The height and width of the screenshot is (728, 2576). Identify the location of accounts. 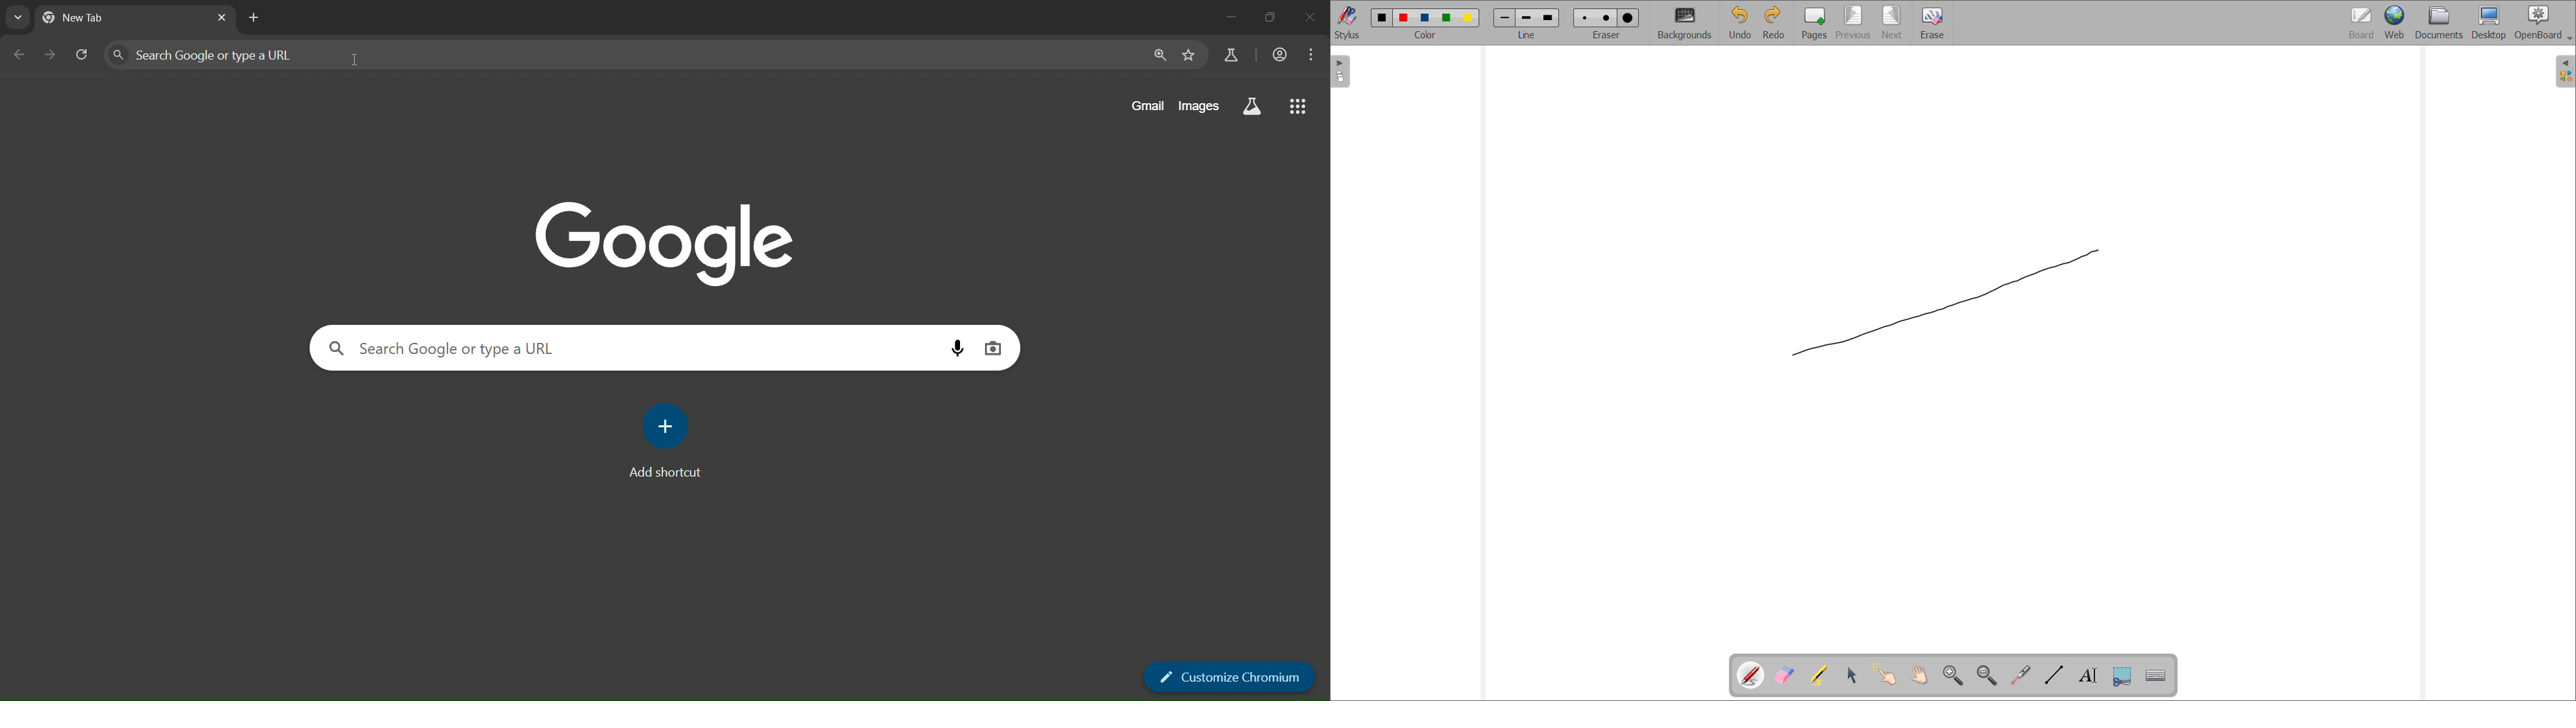
(1280, 55).